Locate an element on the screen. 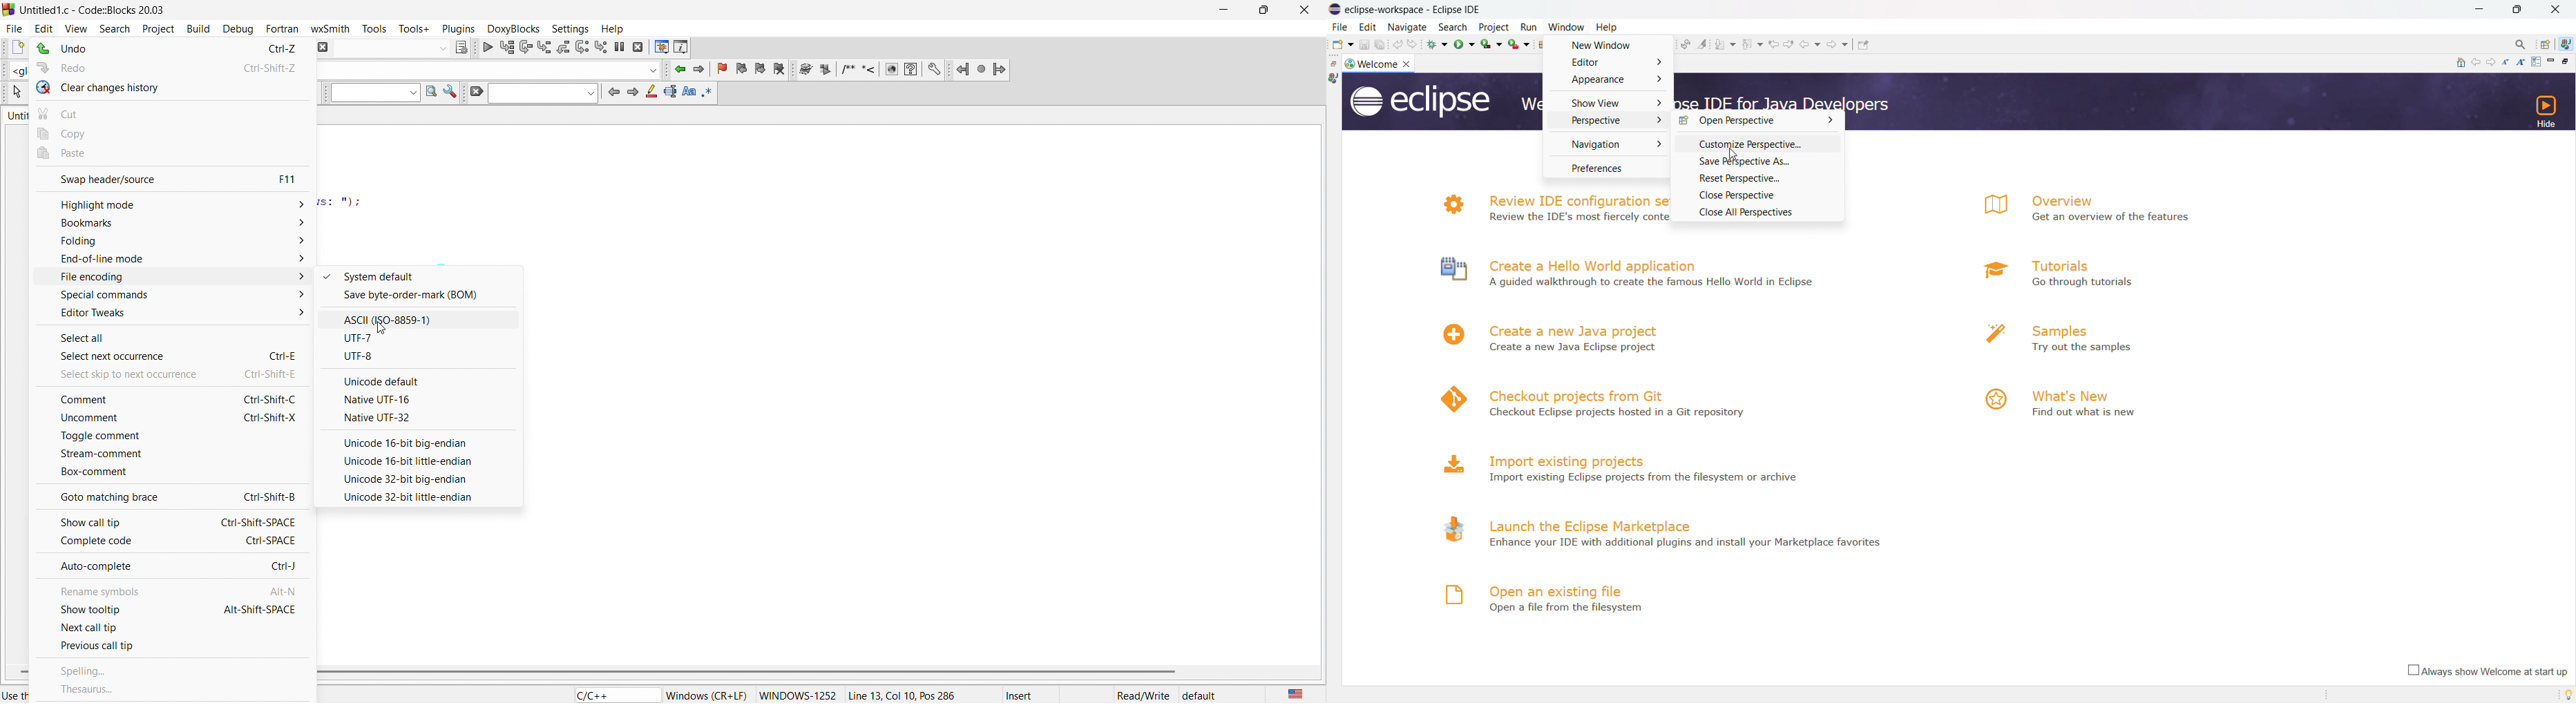 Image resolution: width=2576 pixels, height=728 pixels. minimize is located at coordinates (1225, 9).